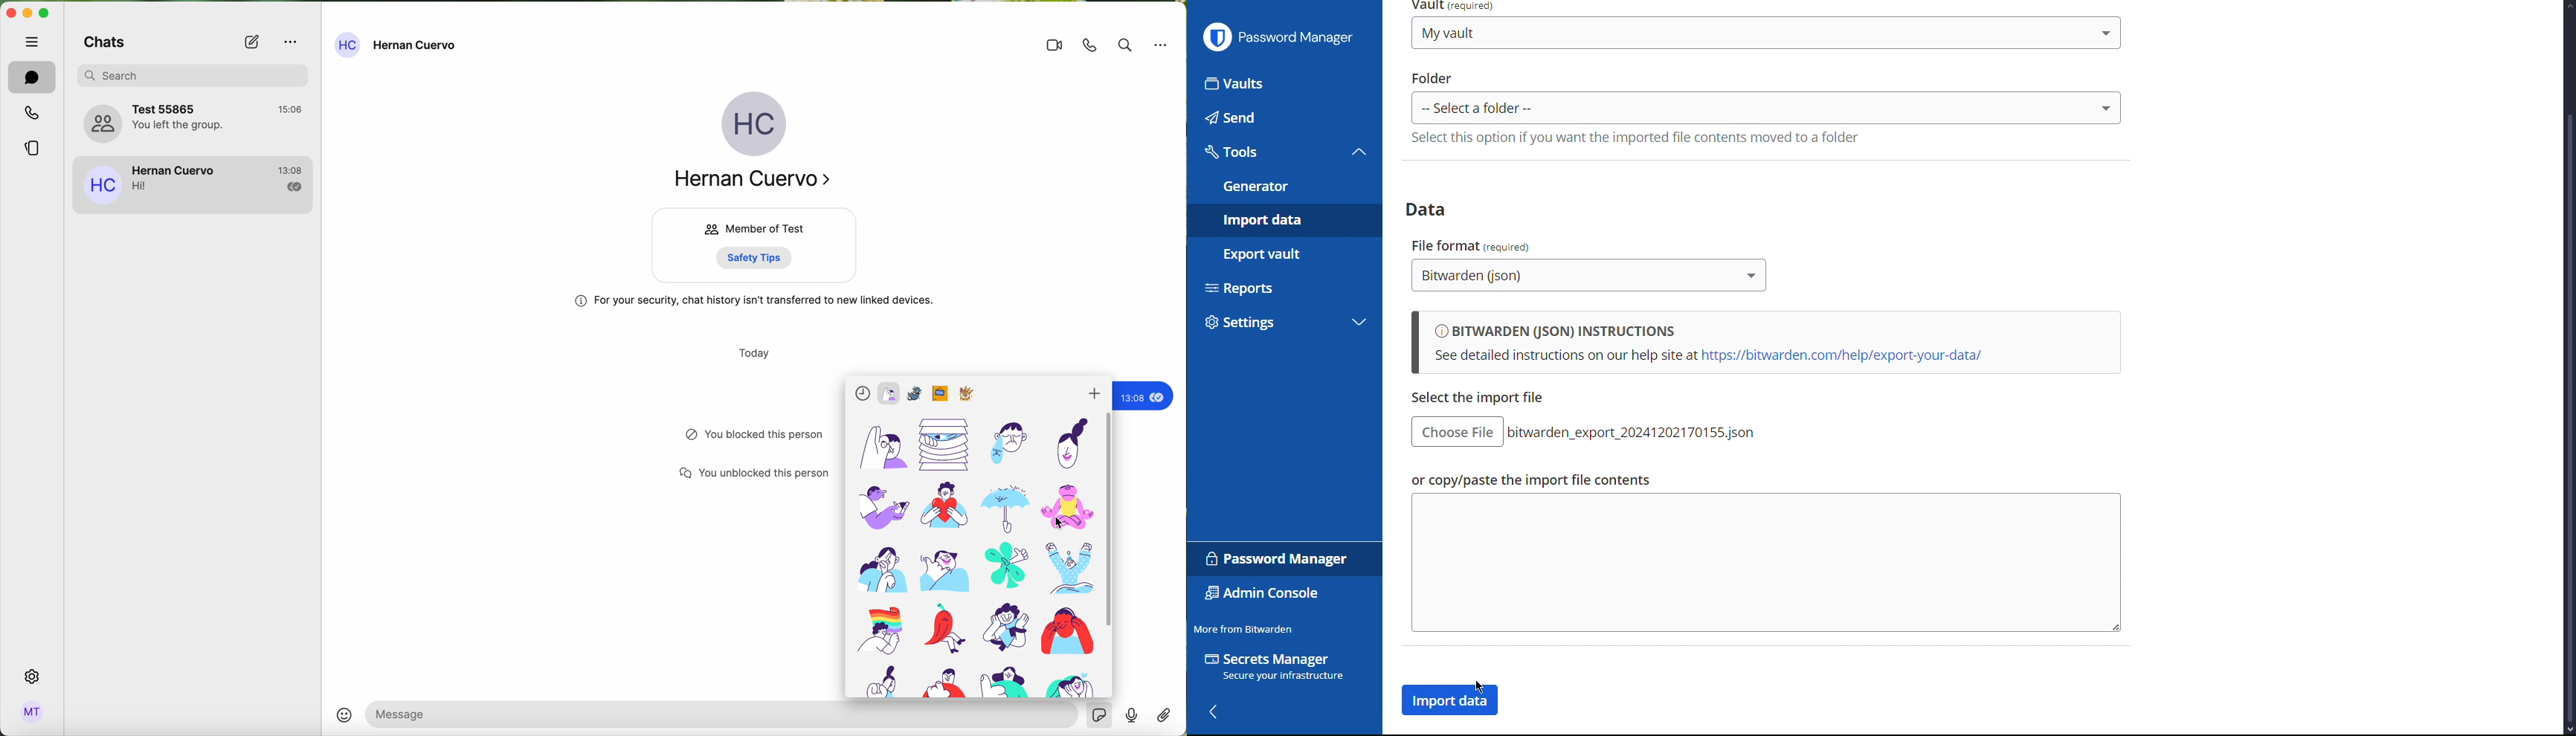 The width and height of the screenshot is (2576, 756). What do you see at coordinates (1457, 432) in the screenshot?
I see `choose file` at bounding box center [1457, 432].